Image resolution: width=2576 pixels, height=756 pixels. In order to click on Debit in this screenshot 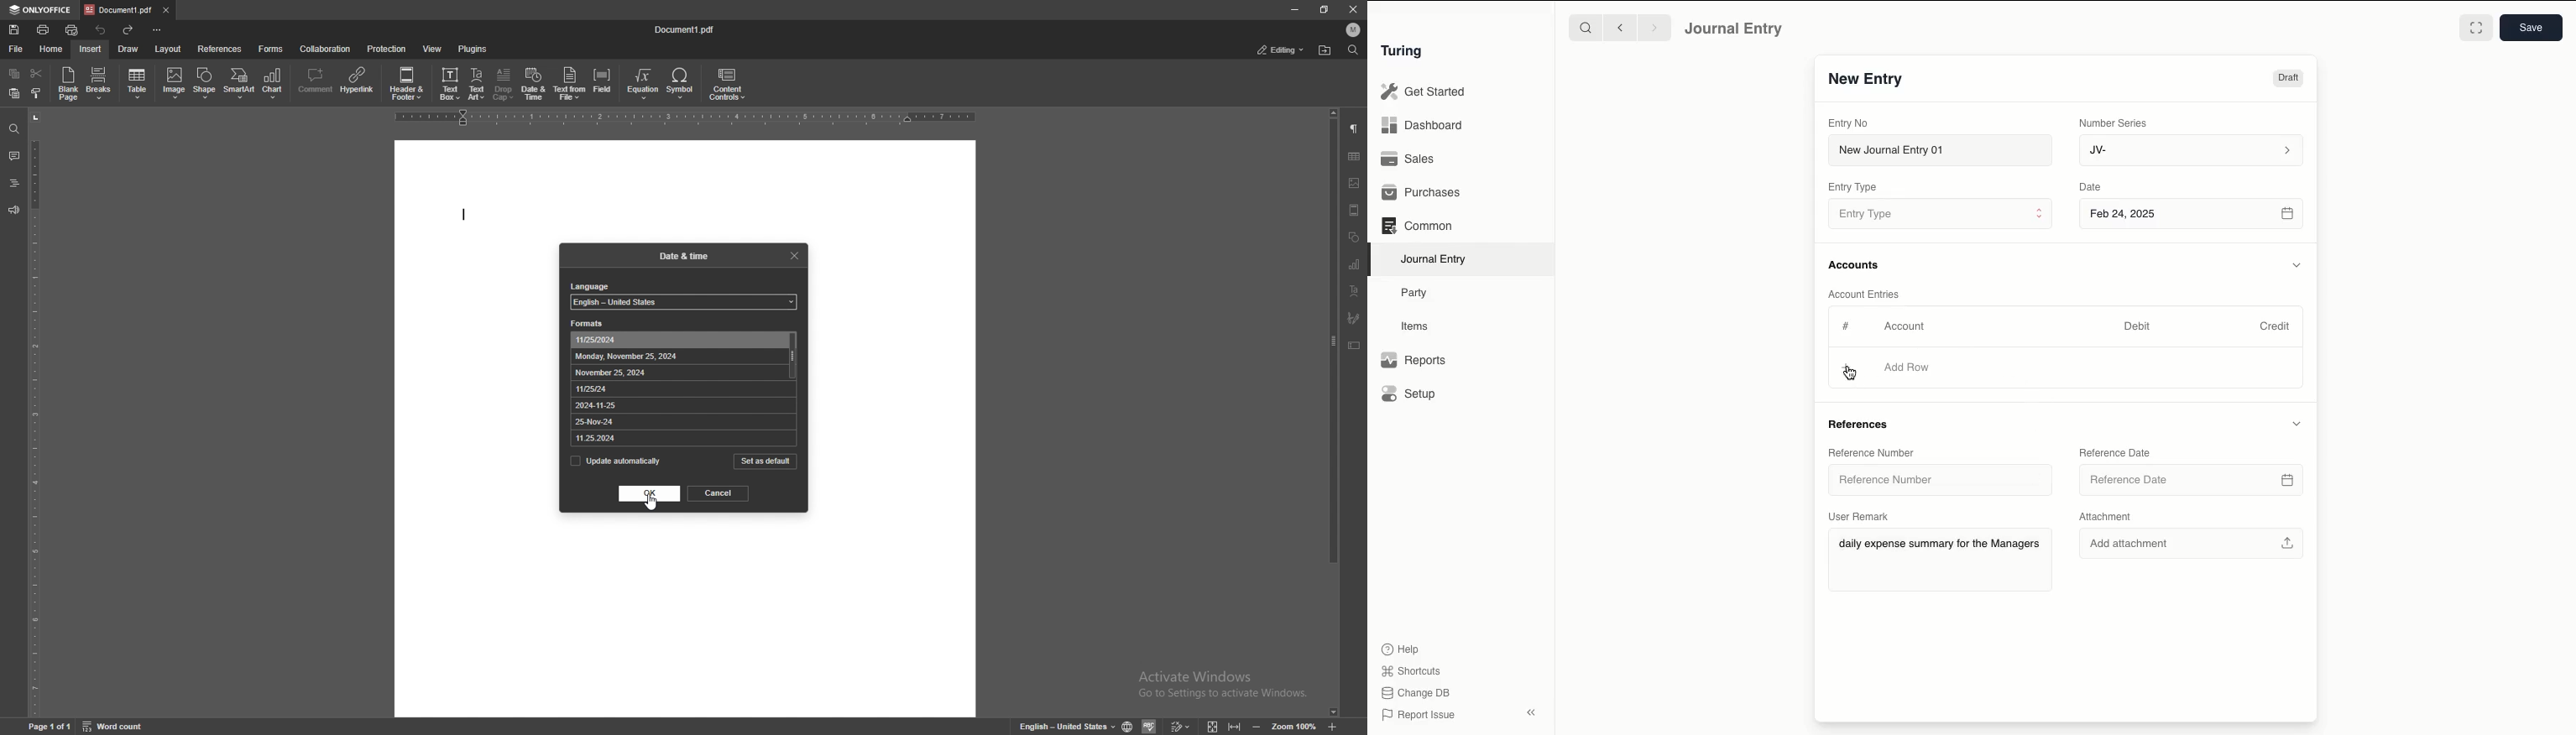, I will do `click(2137, 326)`.